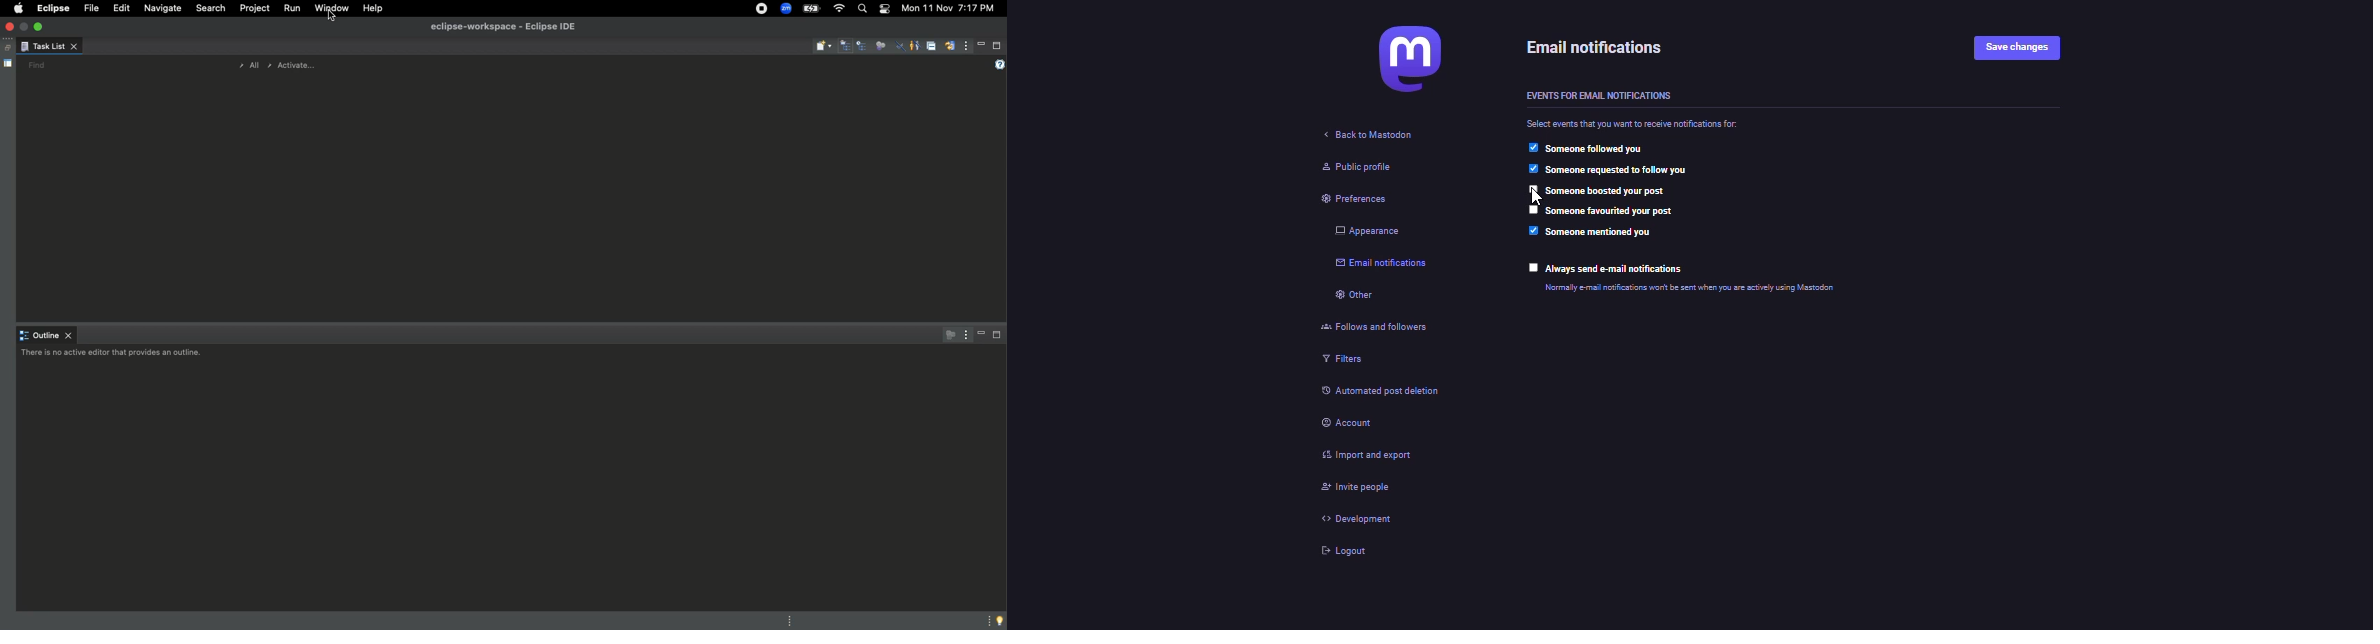 Image resolution: width=2380 pixels, height=644 pixels. Describe the element at coordinates (1364, 135) in the screenshot. I see `back to mastodon` at that location.